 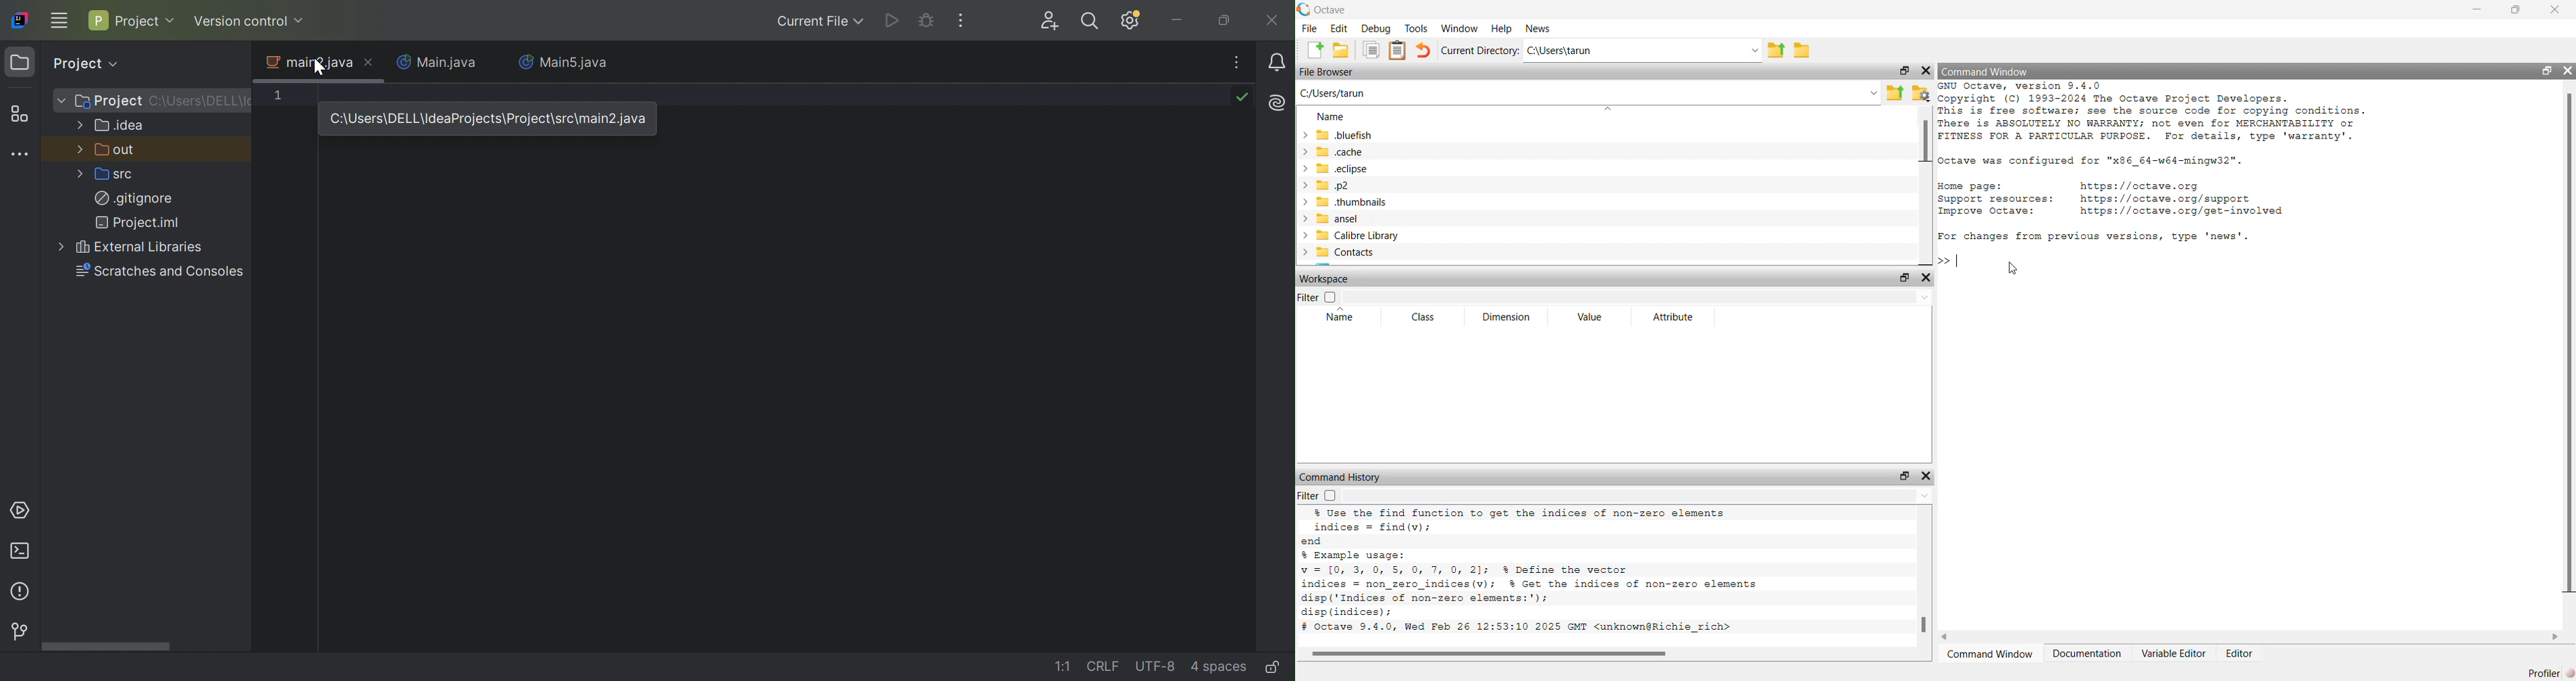 I want to click on close, so click(x=1927, y=472).